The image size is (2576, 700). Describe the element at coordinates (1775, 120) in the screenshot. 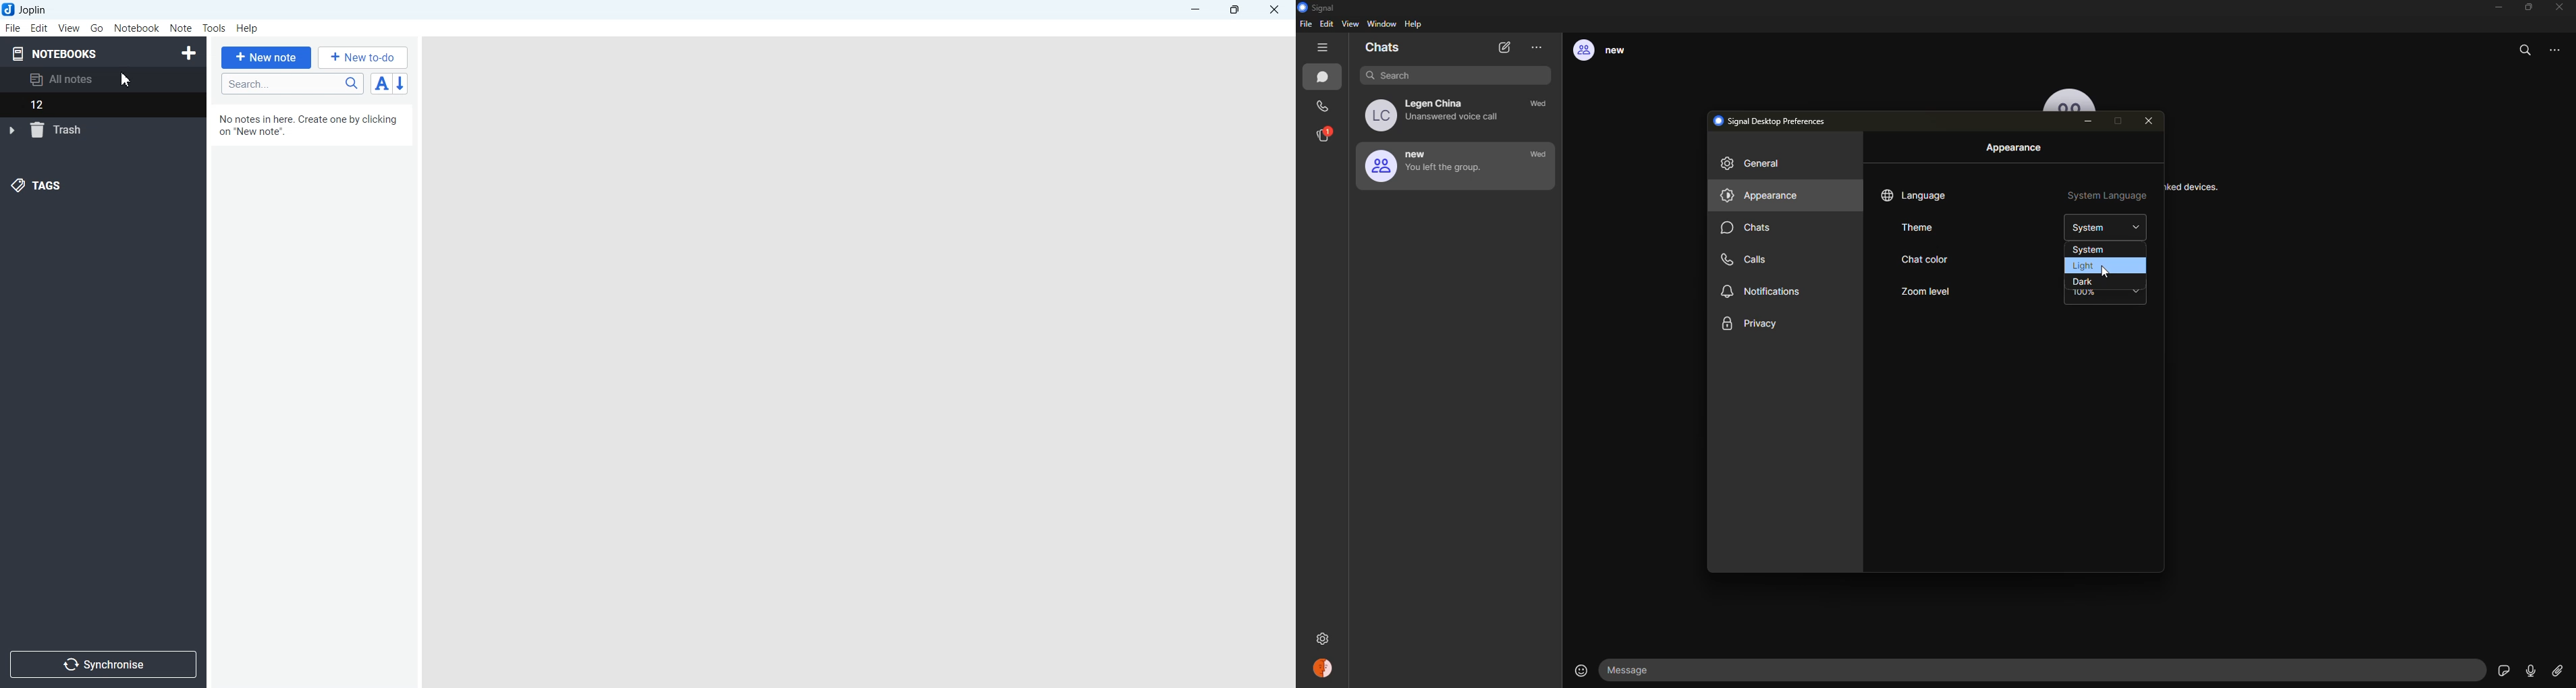

I see `signal desktop preferences` at that location.